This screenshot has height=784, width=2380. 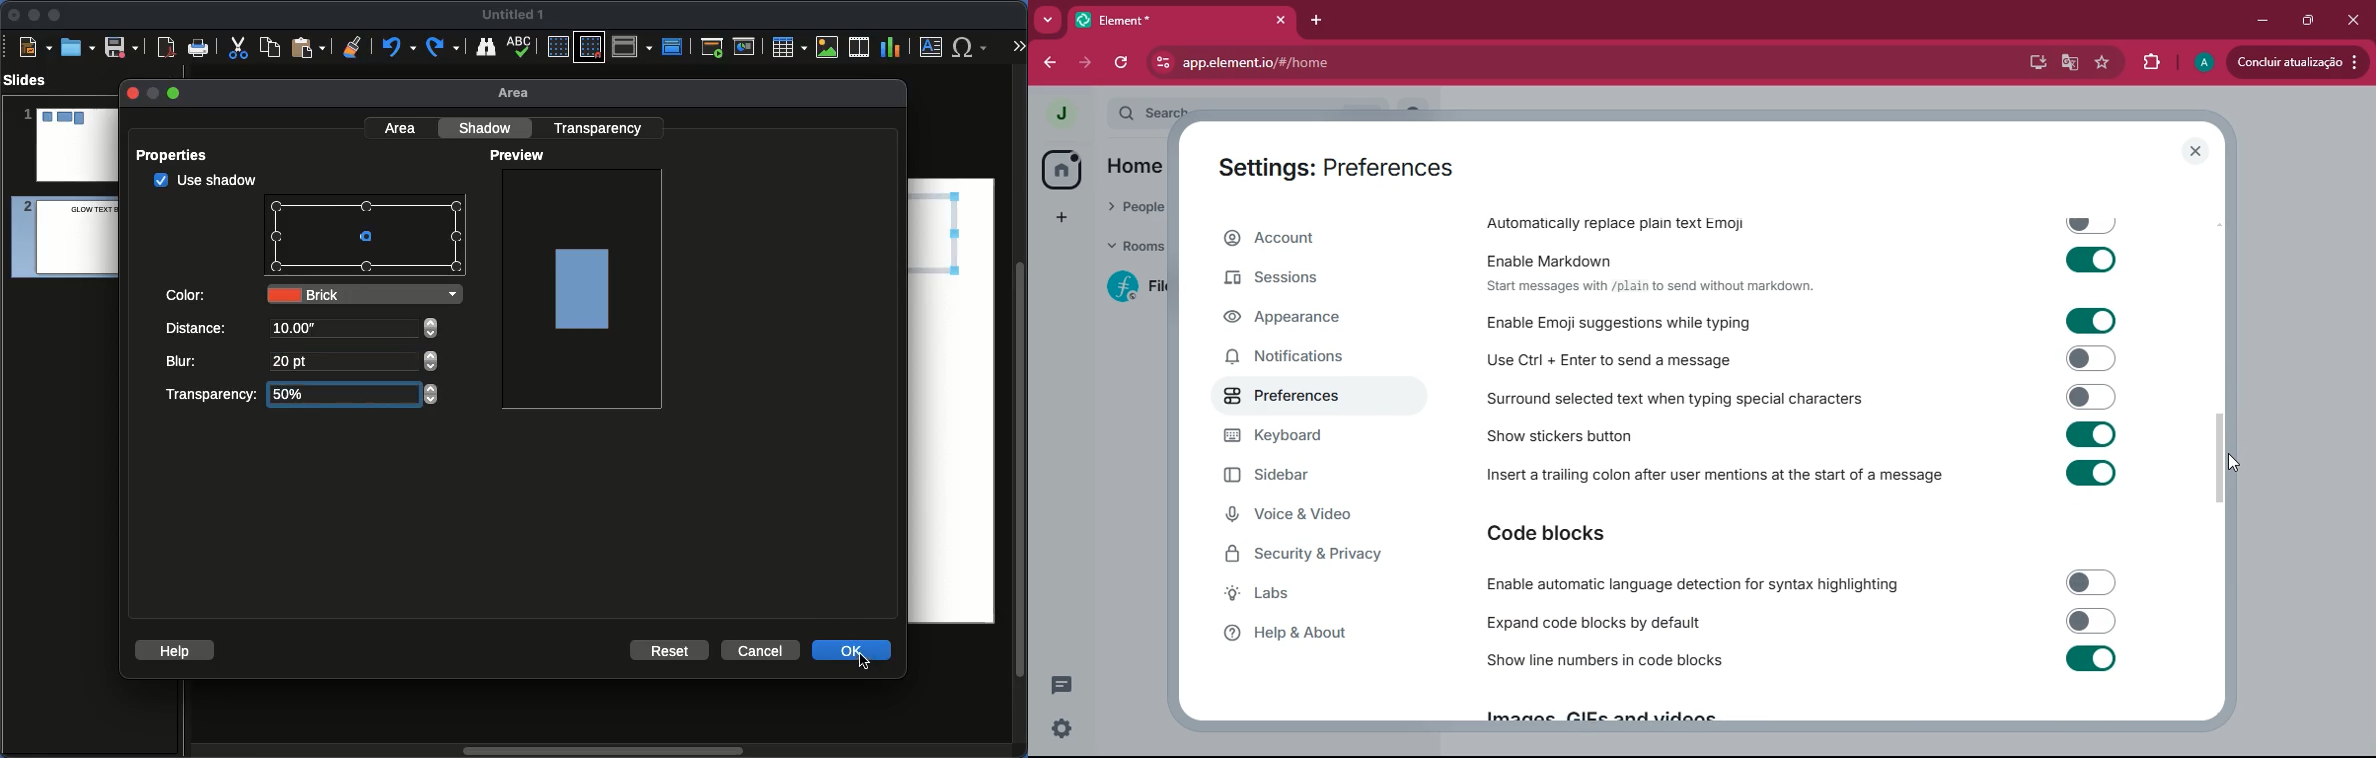 What do you see at coordinates (1317, 319) in the screenshot?
I see `appearance` at bounding box center [1317, 319].